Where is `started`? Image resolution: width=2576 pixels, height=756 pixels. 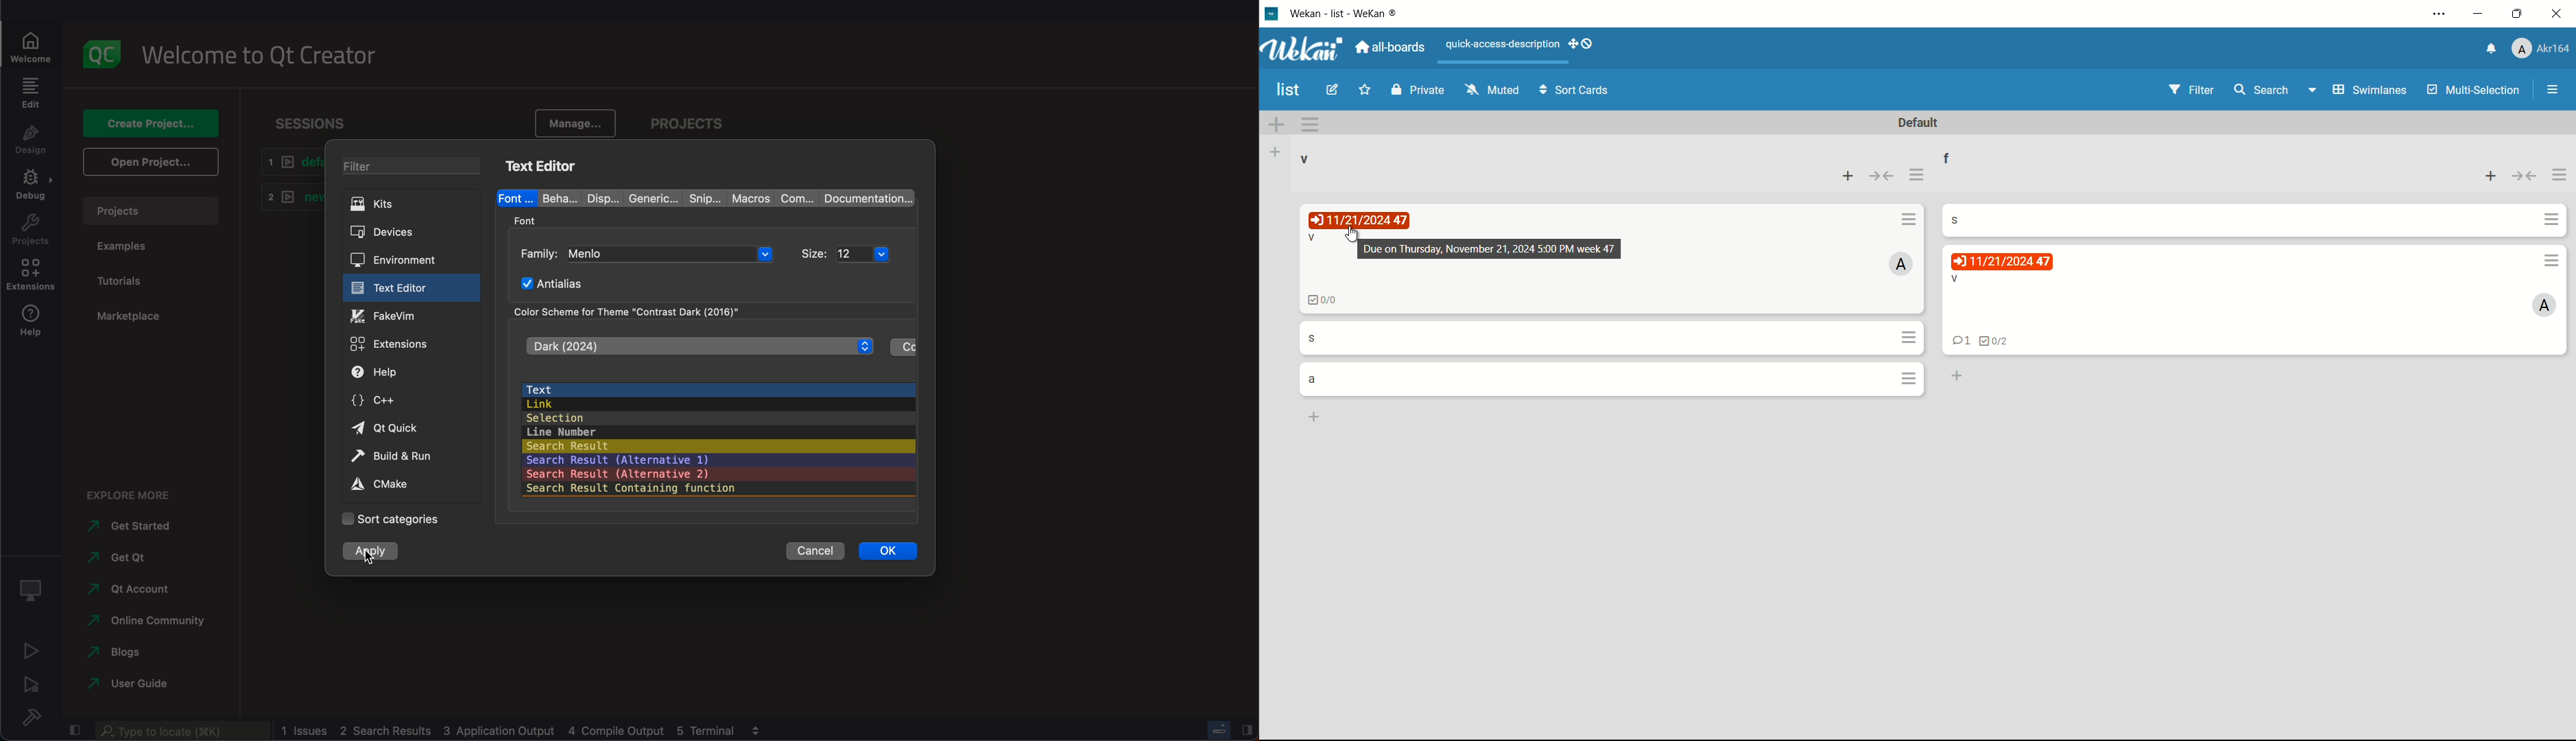 started is located at coordinates (125, 528).